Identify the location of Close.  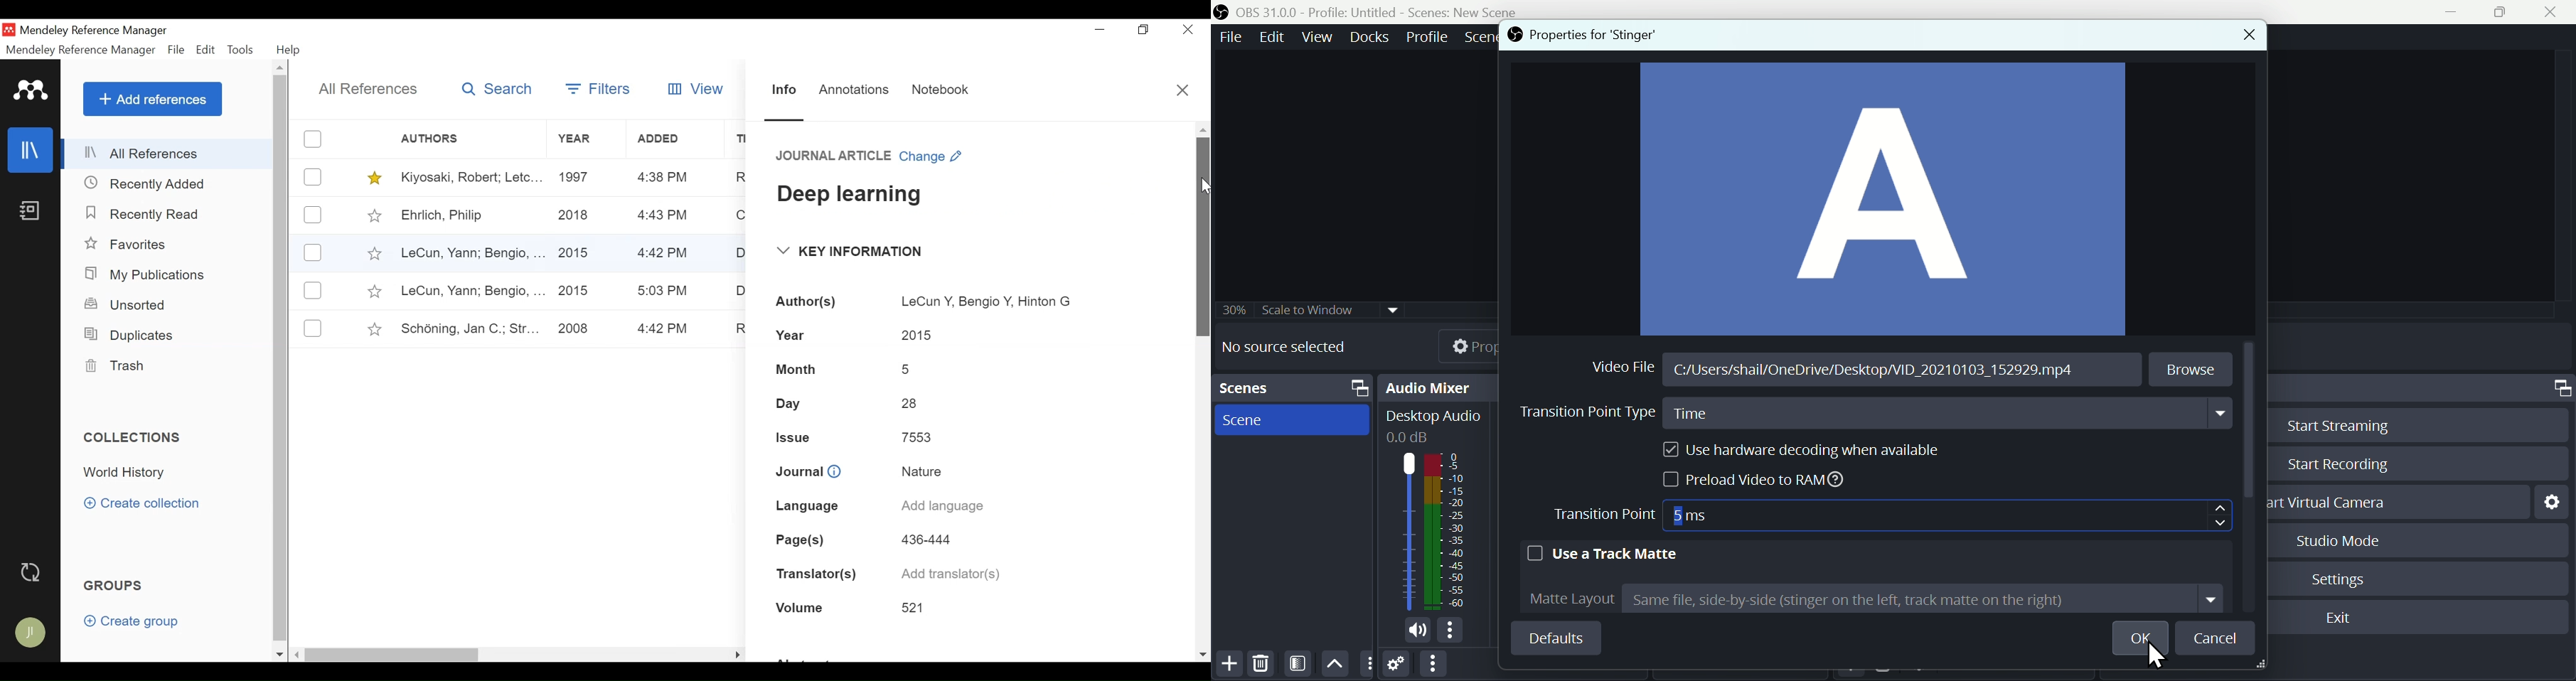
(2556, 11).